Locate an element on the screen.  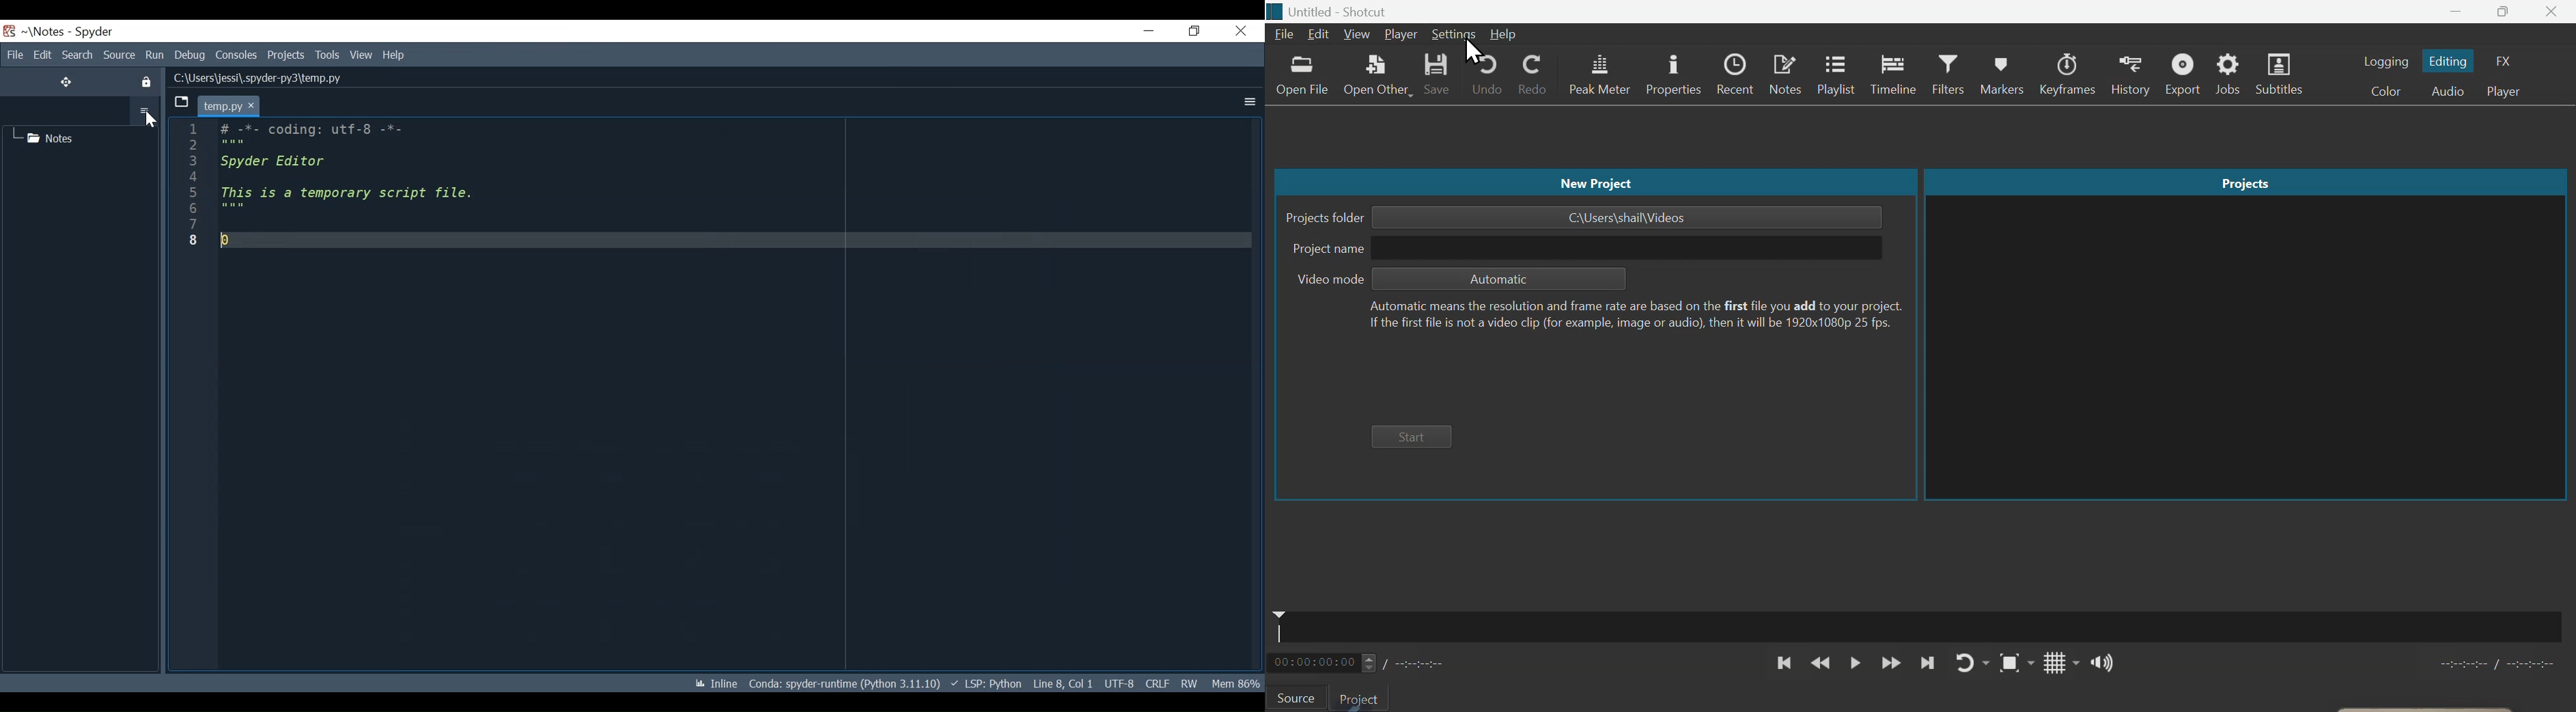
Project name is located at coordinates (1586, 248).